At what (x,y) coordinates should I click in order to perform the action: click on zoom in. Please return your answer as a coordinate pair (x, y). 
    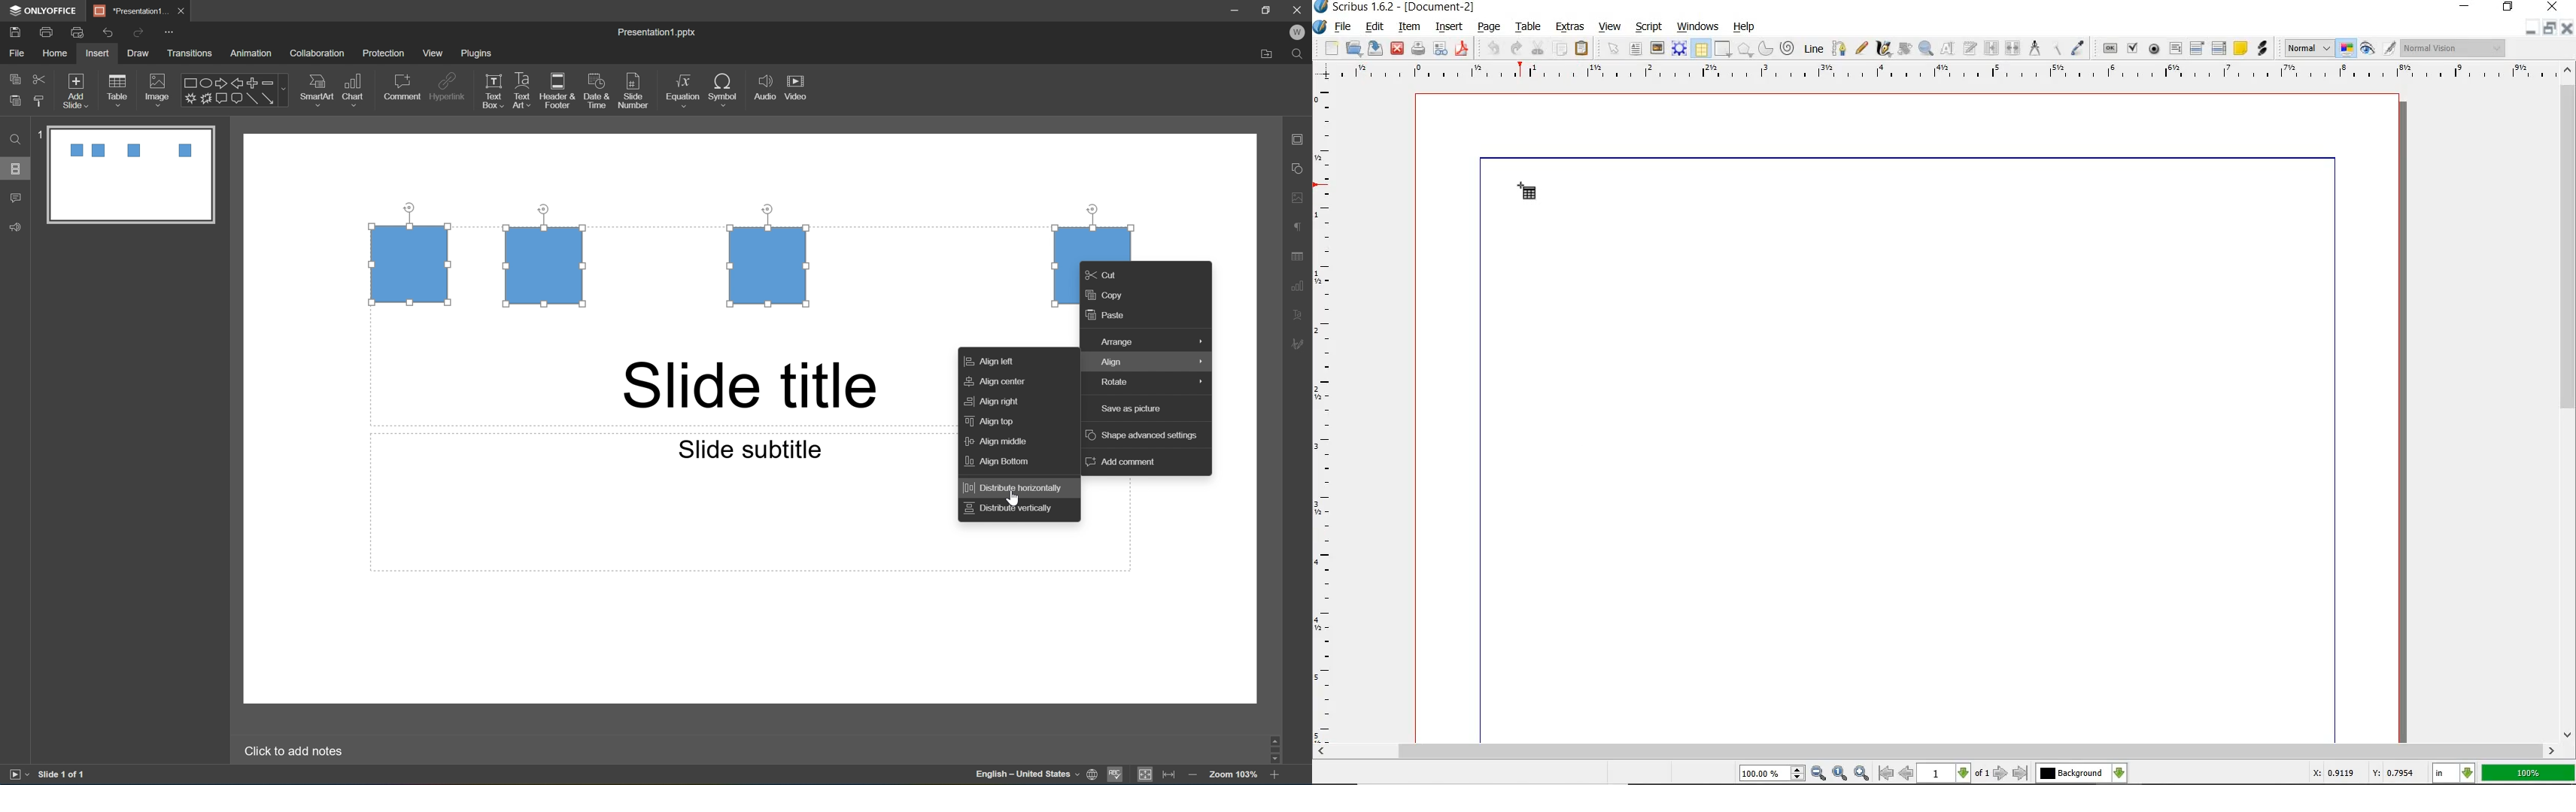
    Looking at the image, I should click on (1861, 774).